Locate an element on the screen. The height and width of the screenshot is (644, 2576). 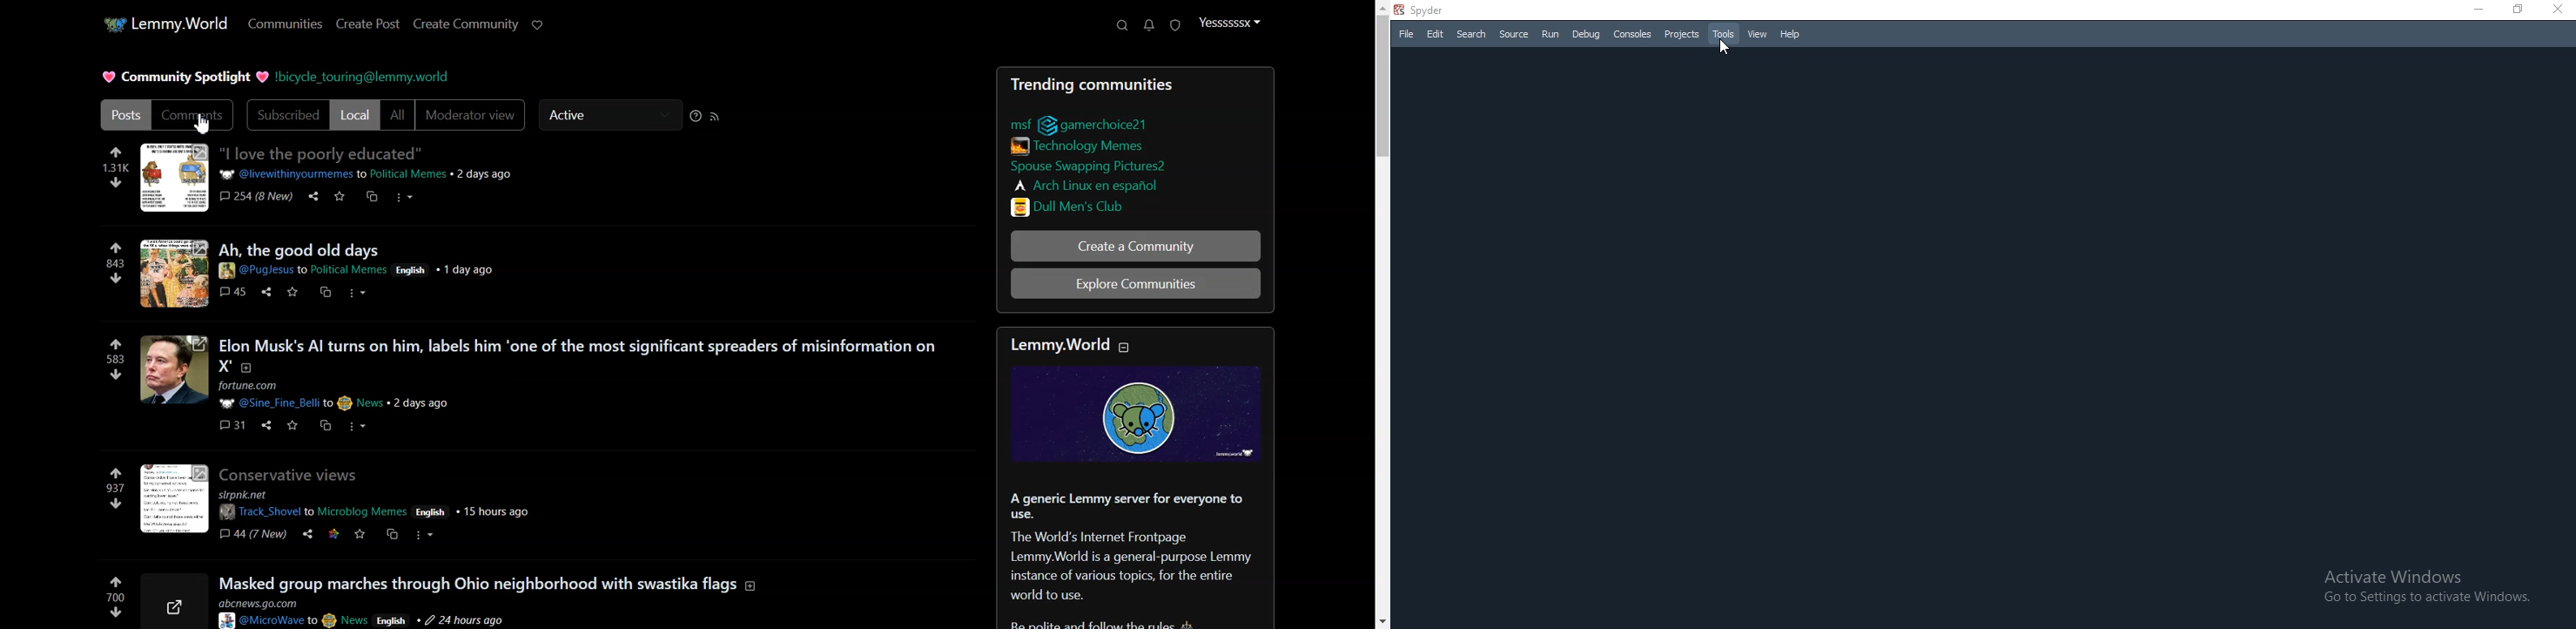
share is located at coordinates (265, 423).